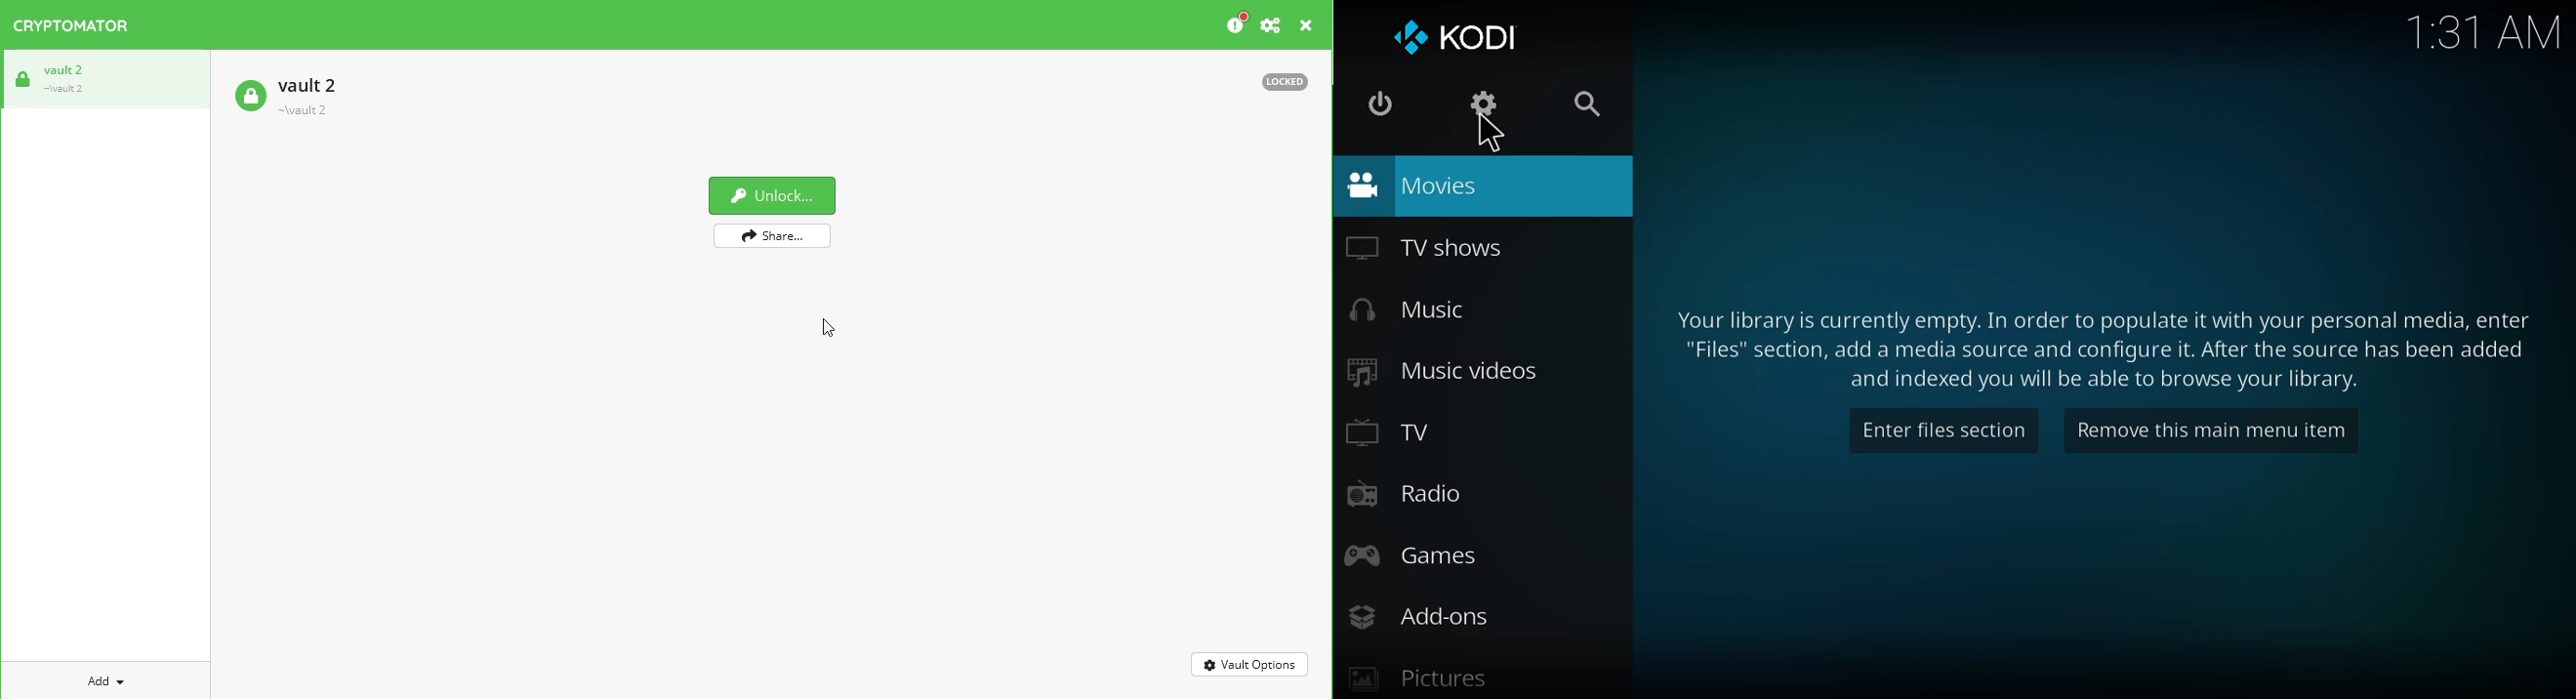 The width and height of the screenshot is (2576, 700). I want to click on info, so click(2101, 348).